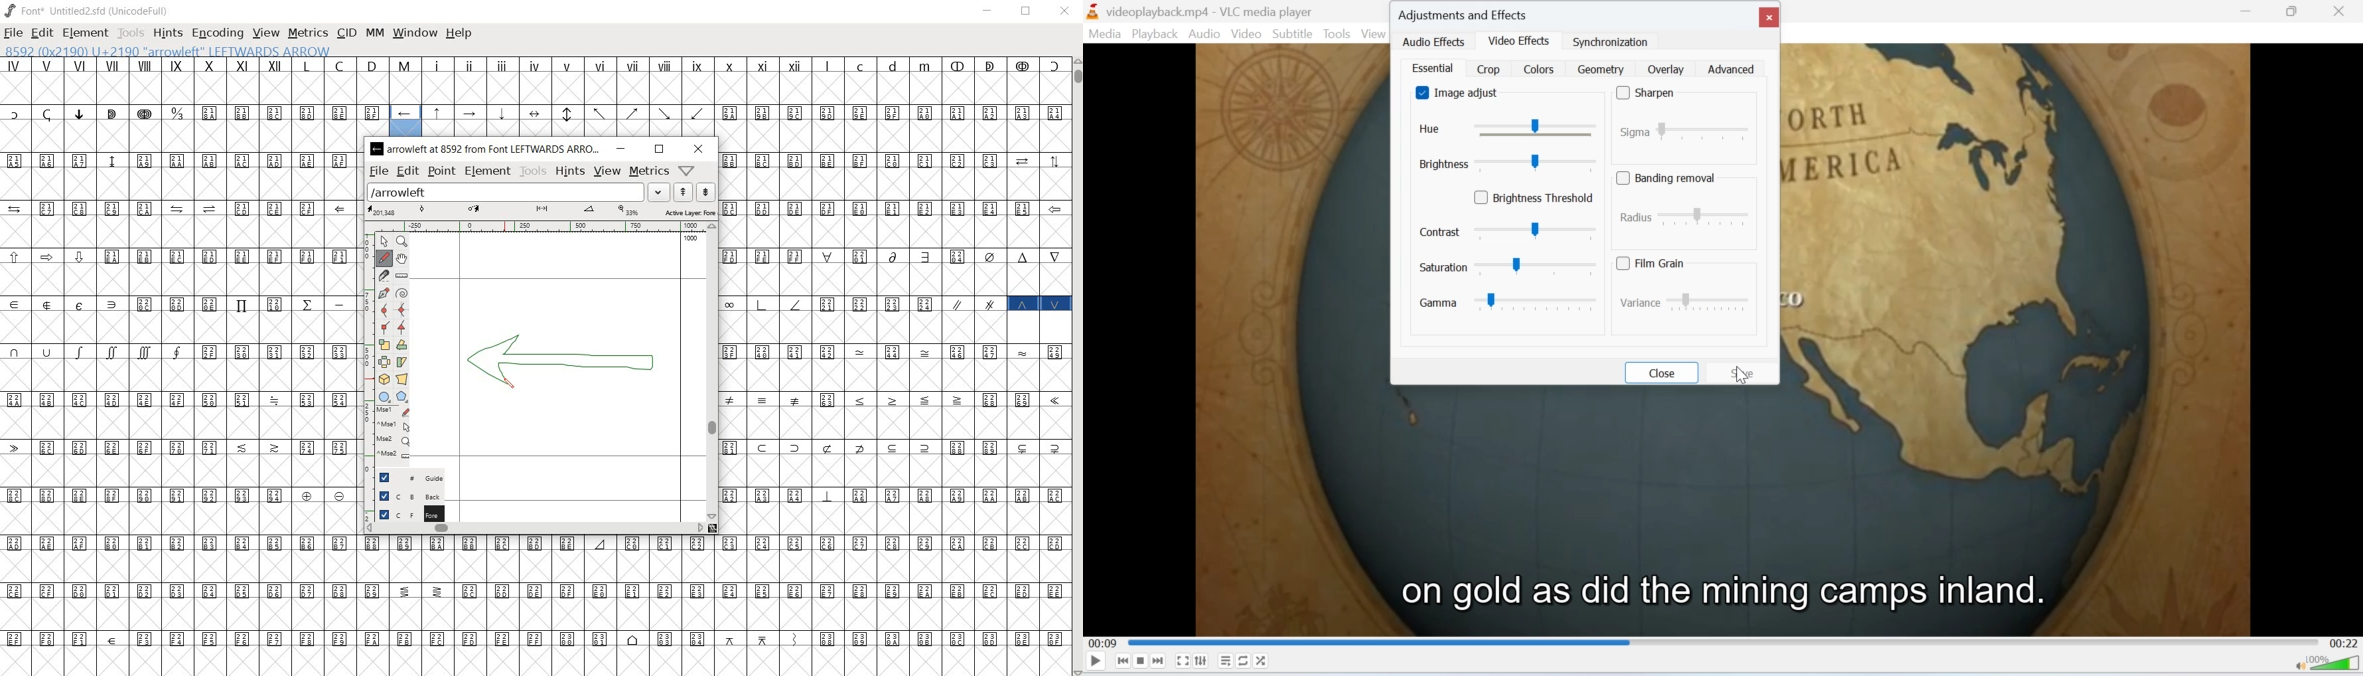 The height and width of the screenshot is (700, 2380). What do you see at coordinates (402, 345) in the screenshot?
I see `Rotate the selection` at bounding box center [402, 345].